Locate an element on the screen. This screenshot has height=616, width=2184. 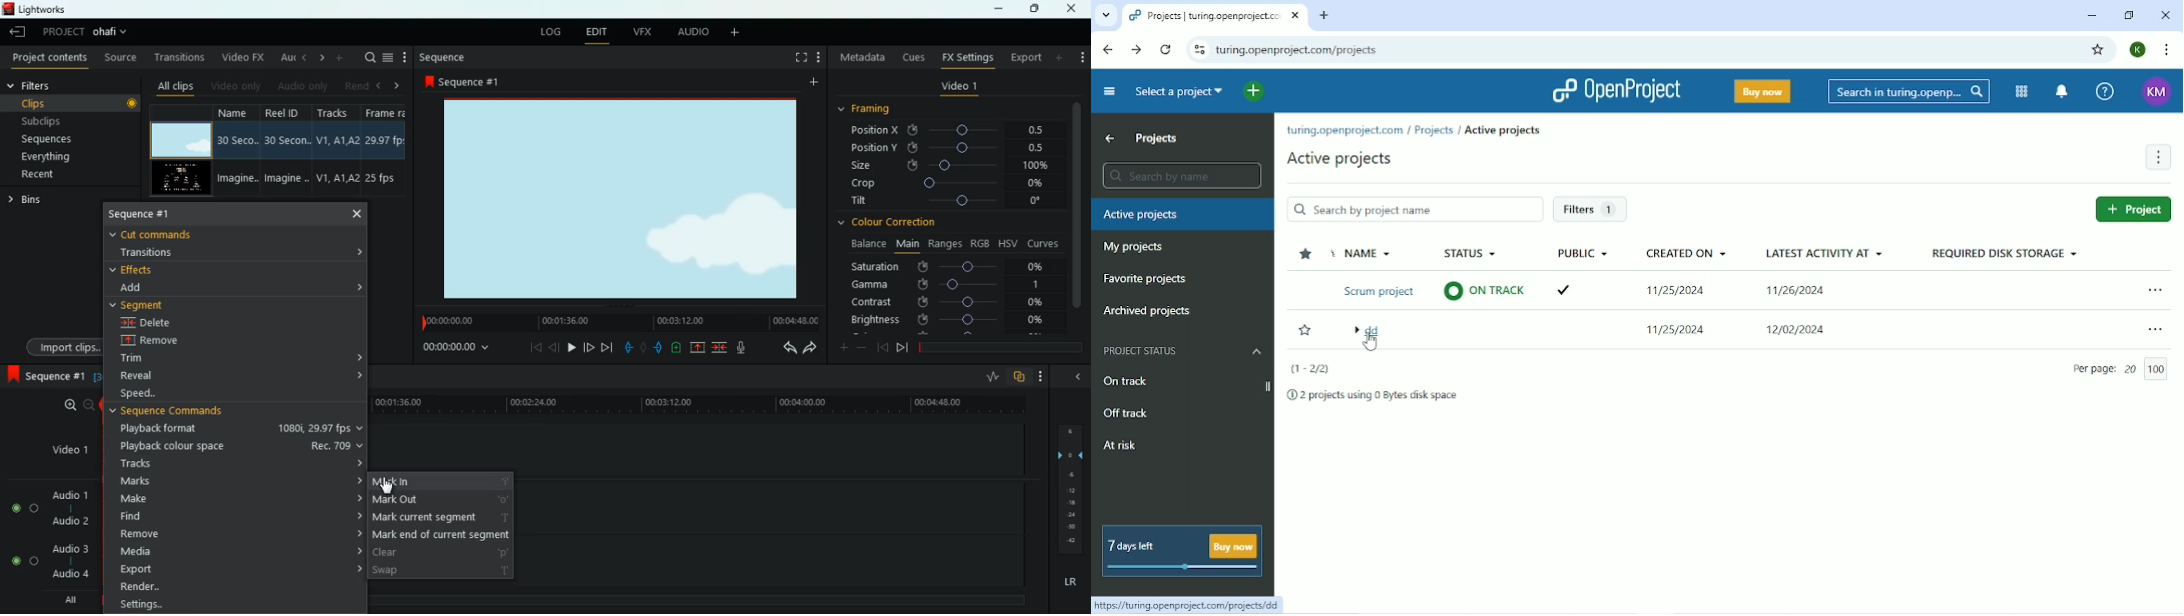
hsv is located at coordinates (1008, 243).